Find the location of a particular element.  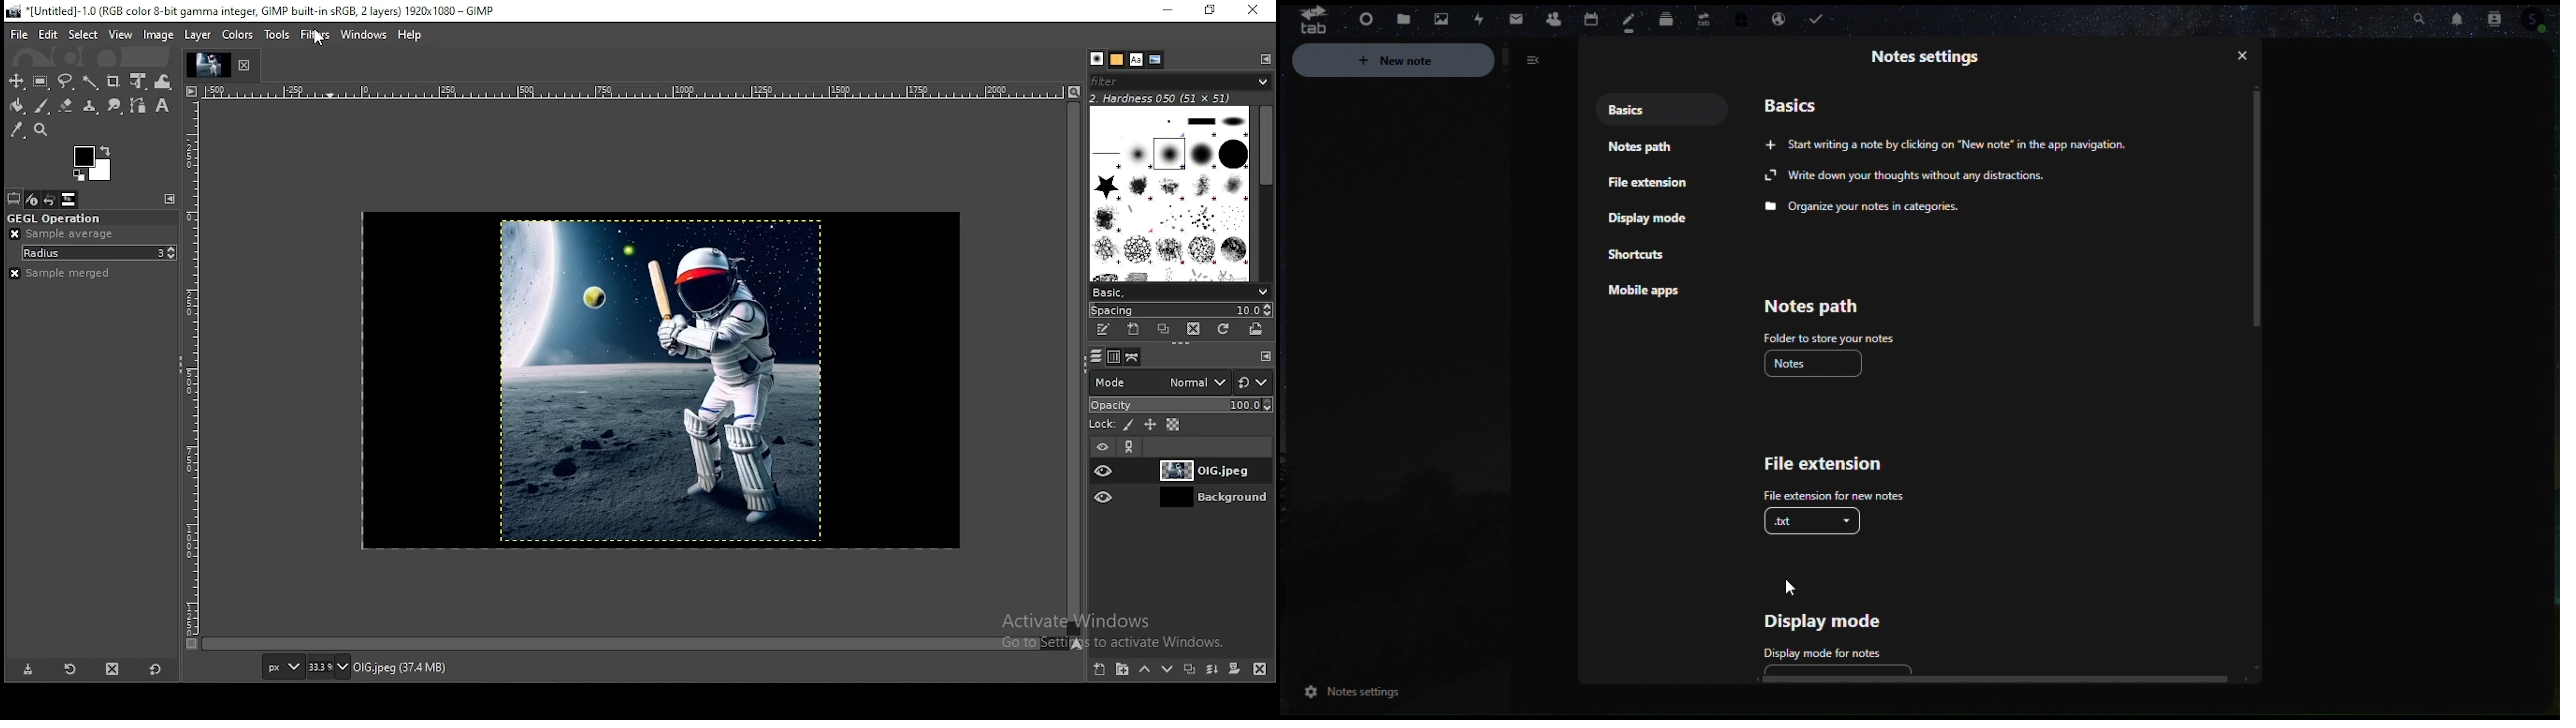

configure this tab is located at coordinates (170, 199).